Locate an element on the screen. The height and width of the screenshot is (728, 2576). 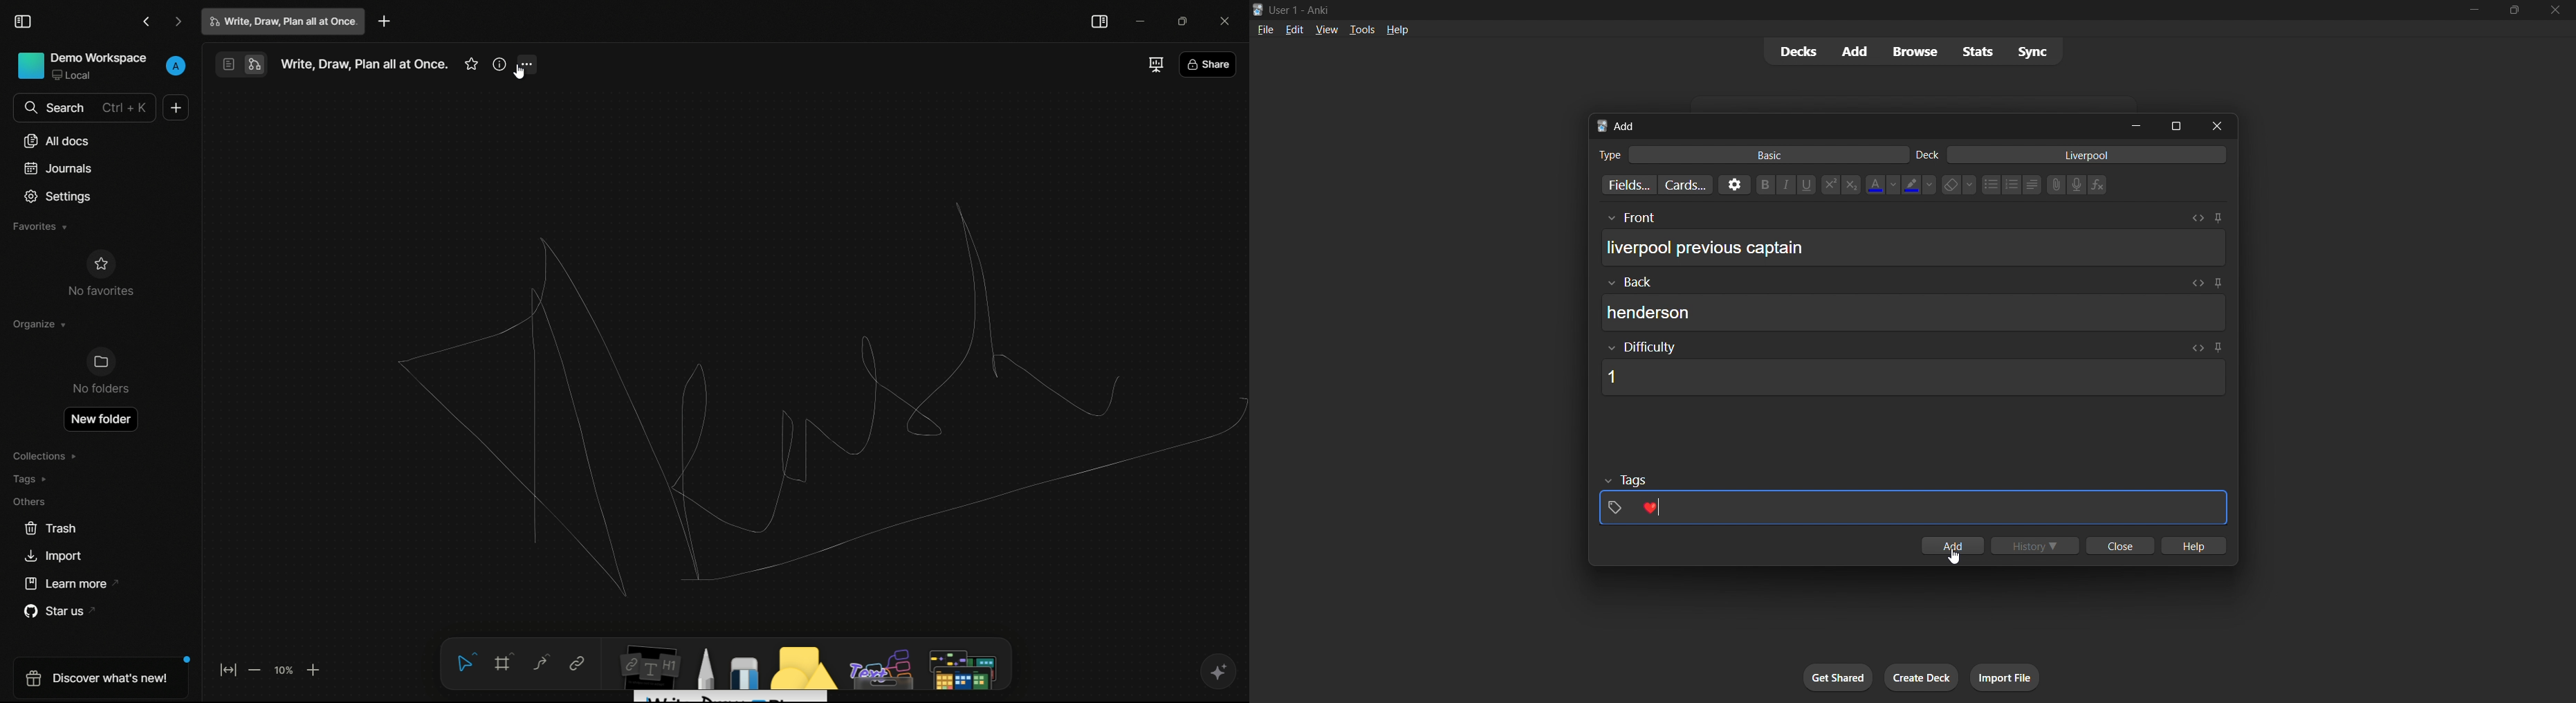
card type input box is located at coordinates (1745, 152).